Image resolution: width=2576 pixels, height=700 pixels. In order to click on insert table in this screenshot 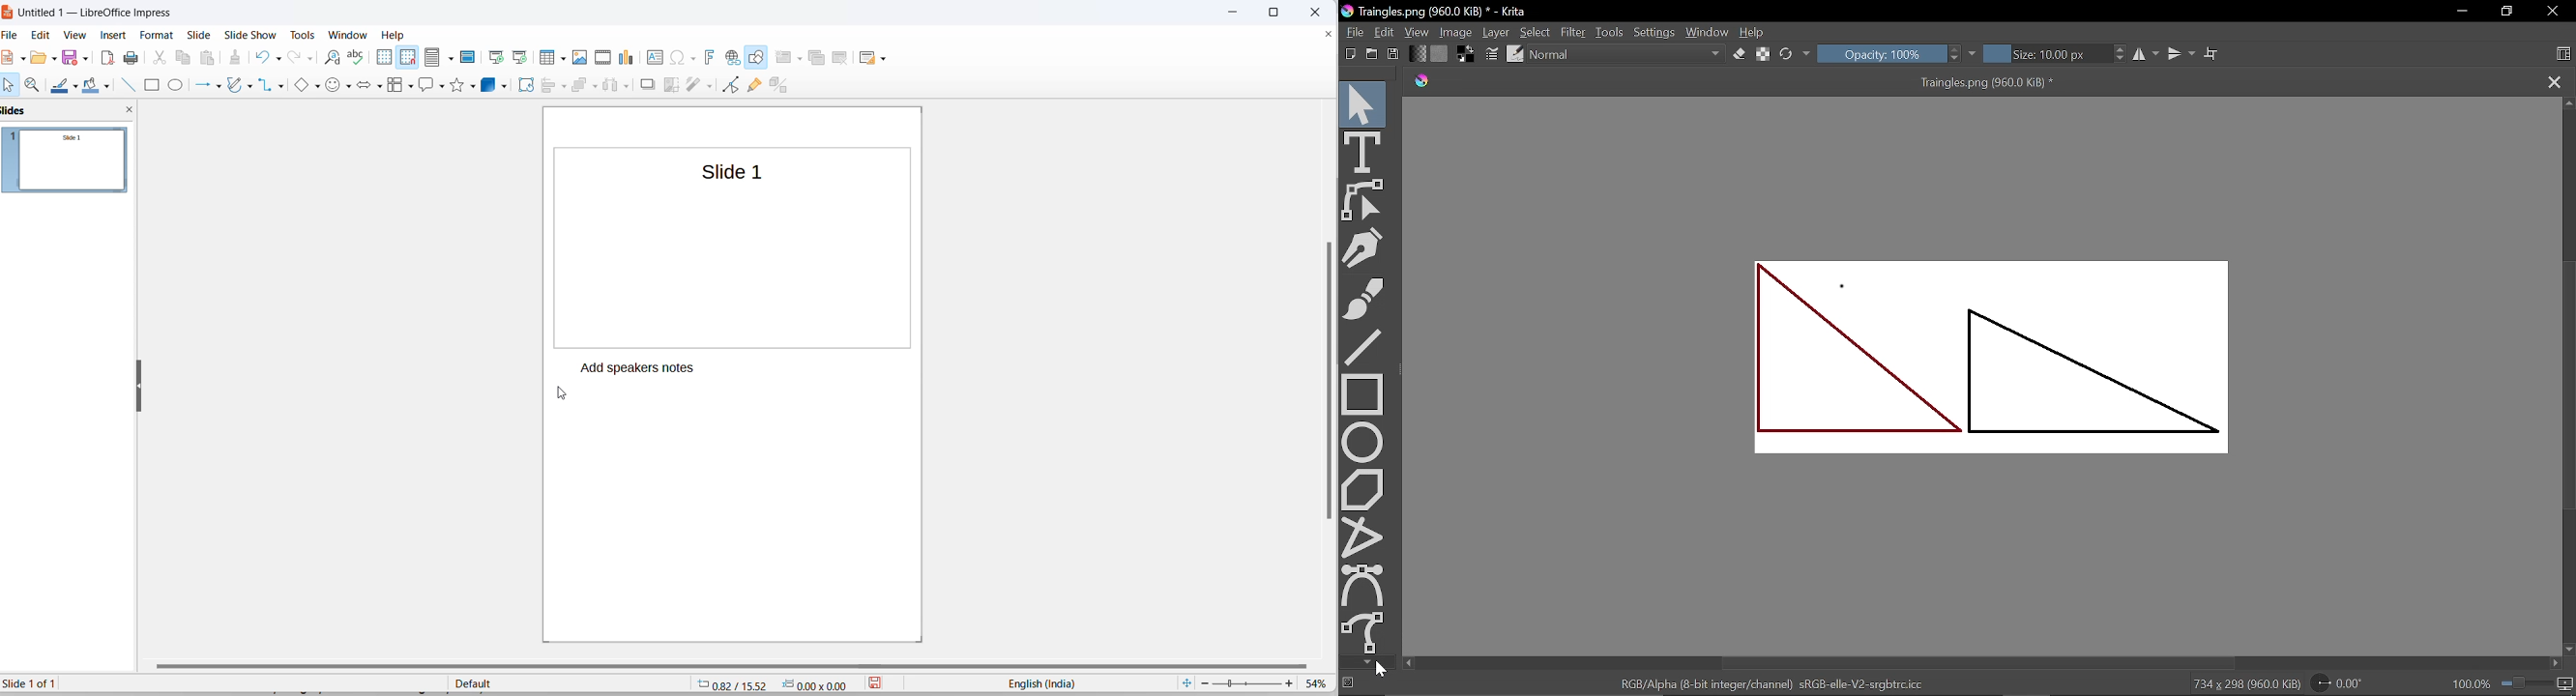, I will do `click(547, 58)`.